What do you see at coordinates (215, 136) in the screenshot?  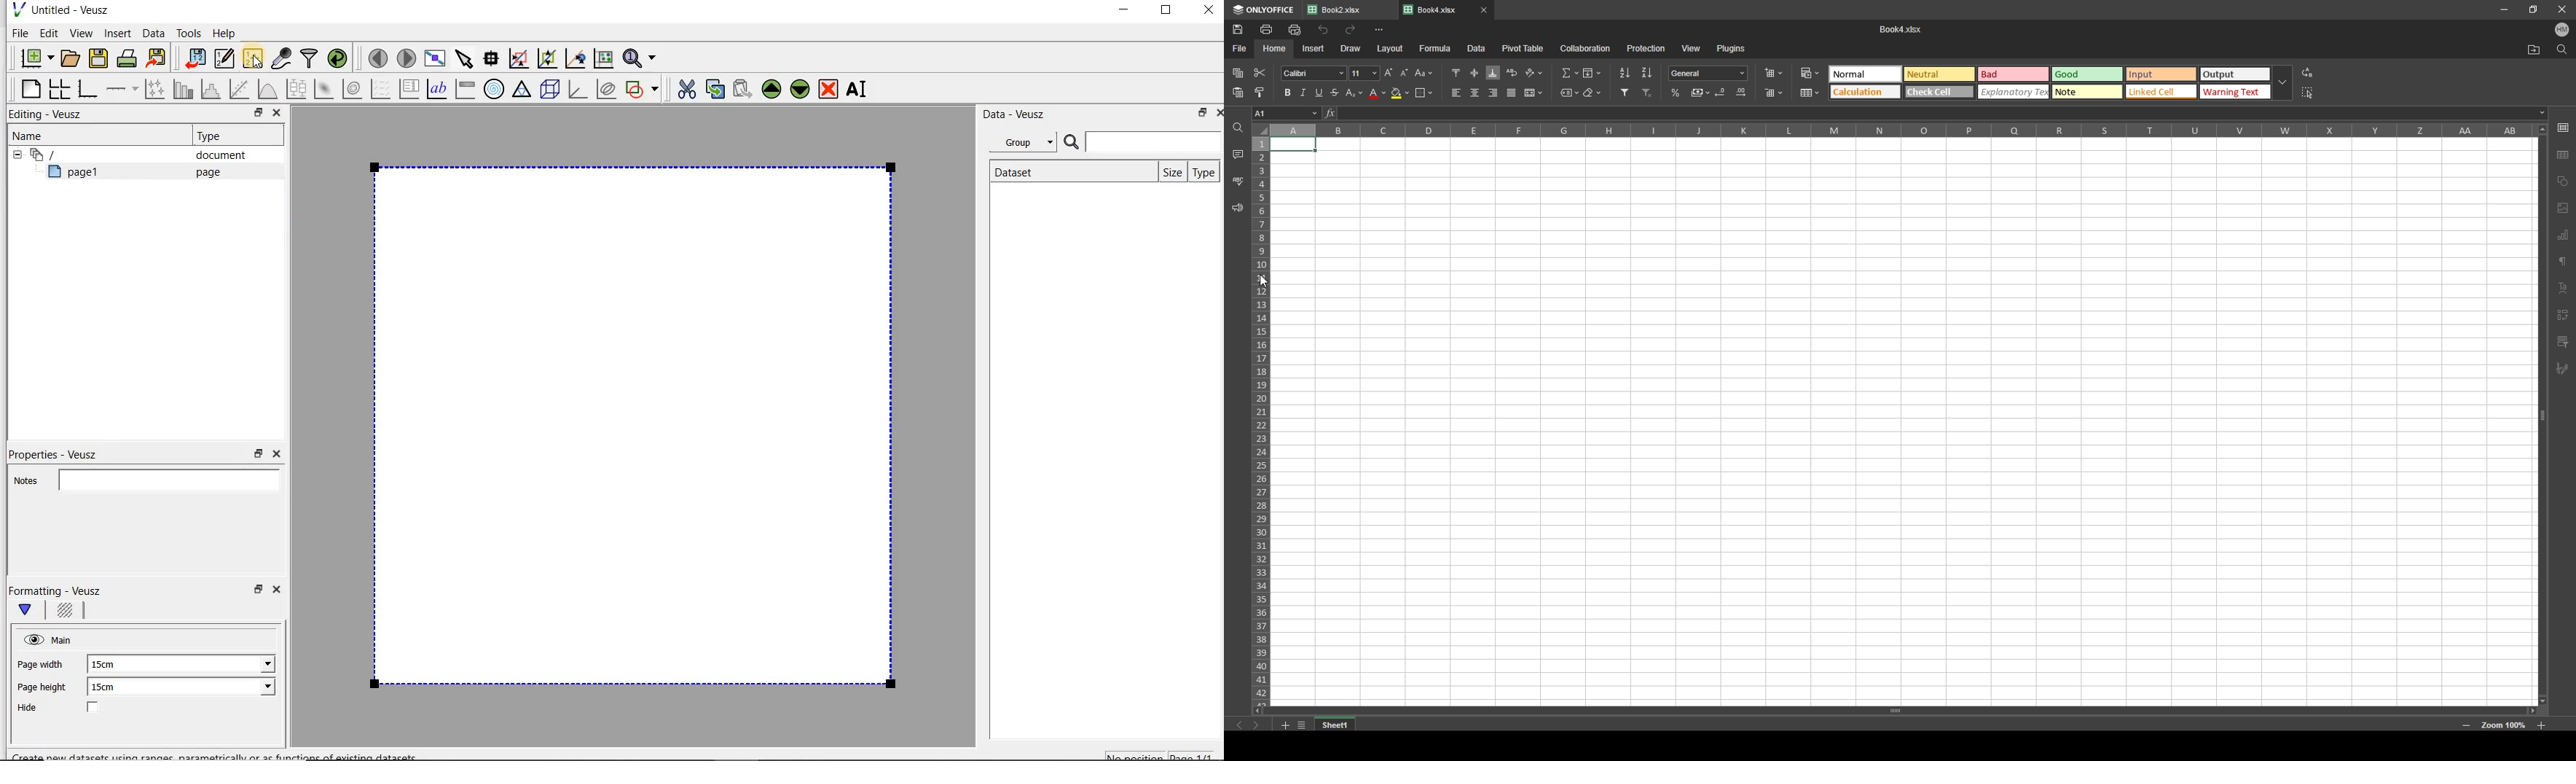 I see `Type` at bounding box center [215, 136].